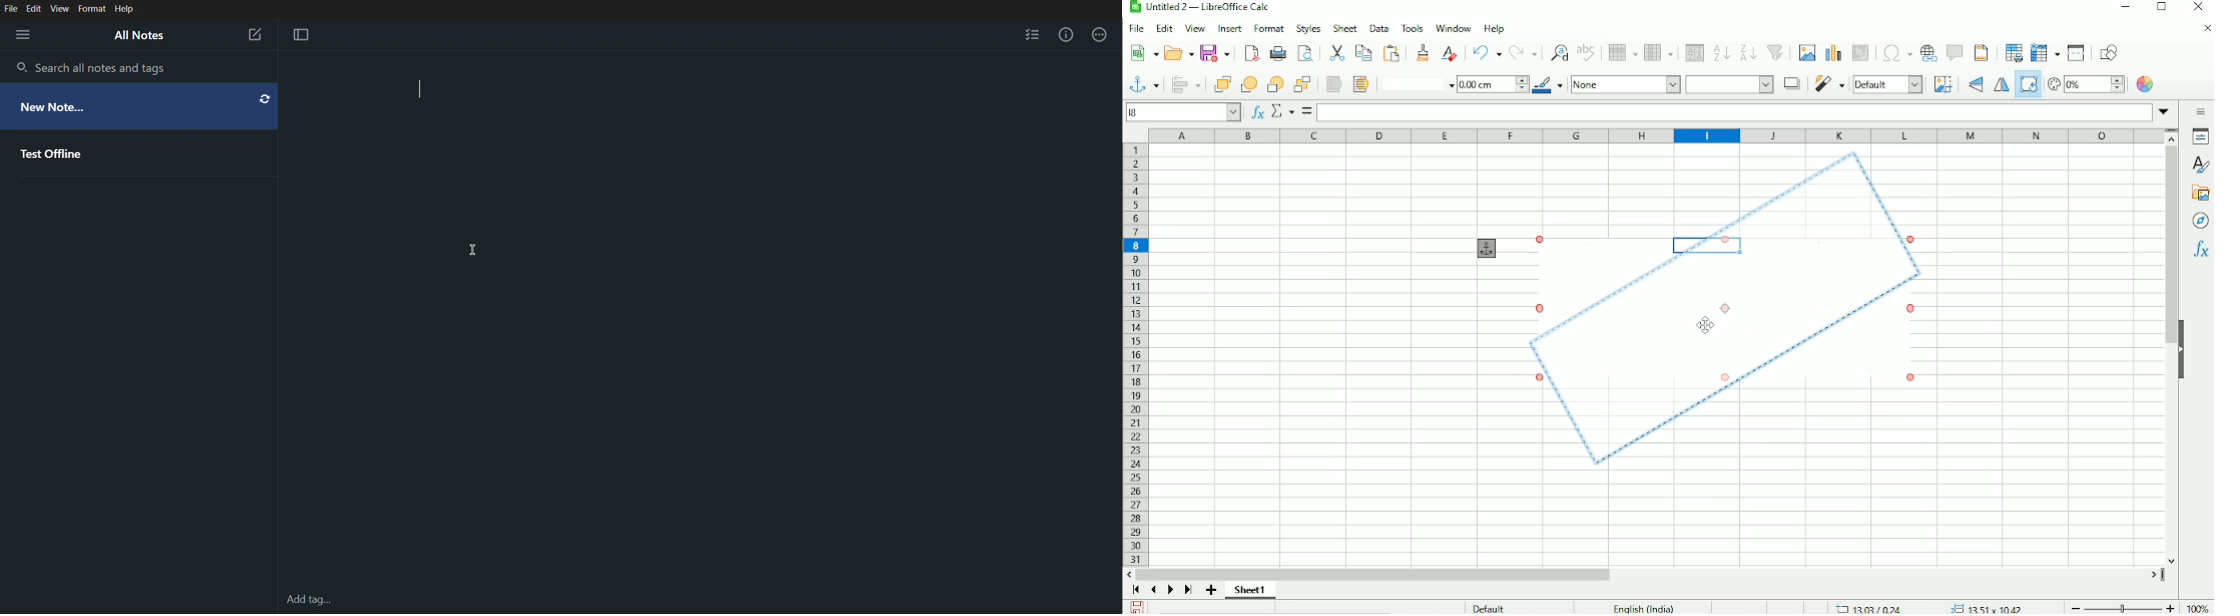 Image resolution: width=2240 pixels, height=616 pixels. What do you see at coordinates (1897, 52) in the screenshot?
I see `Insert special characters` at bounding box center [1897, 52].